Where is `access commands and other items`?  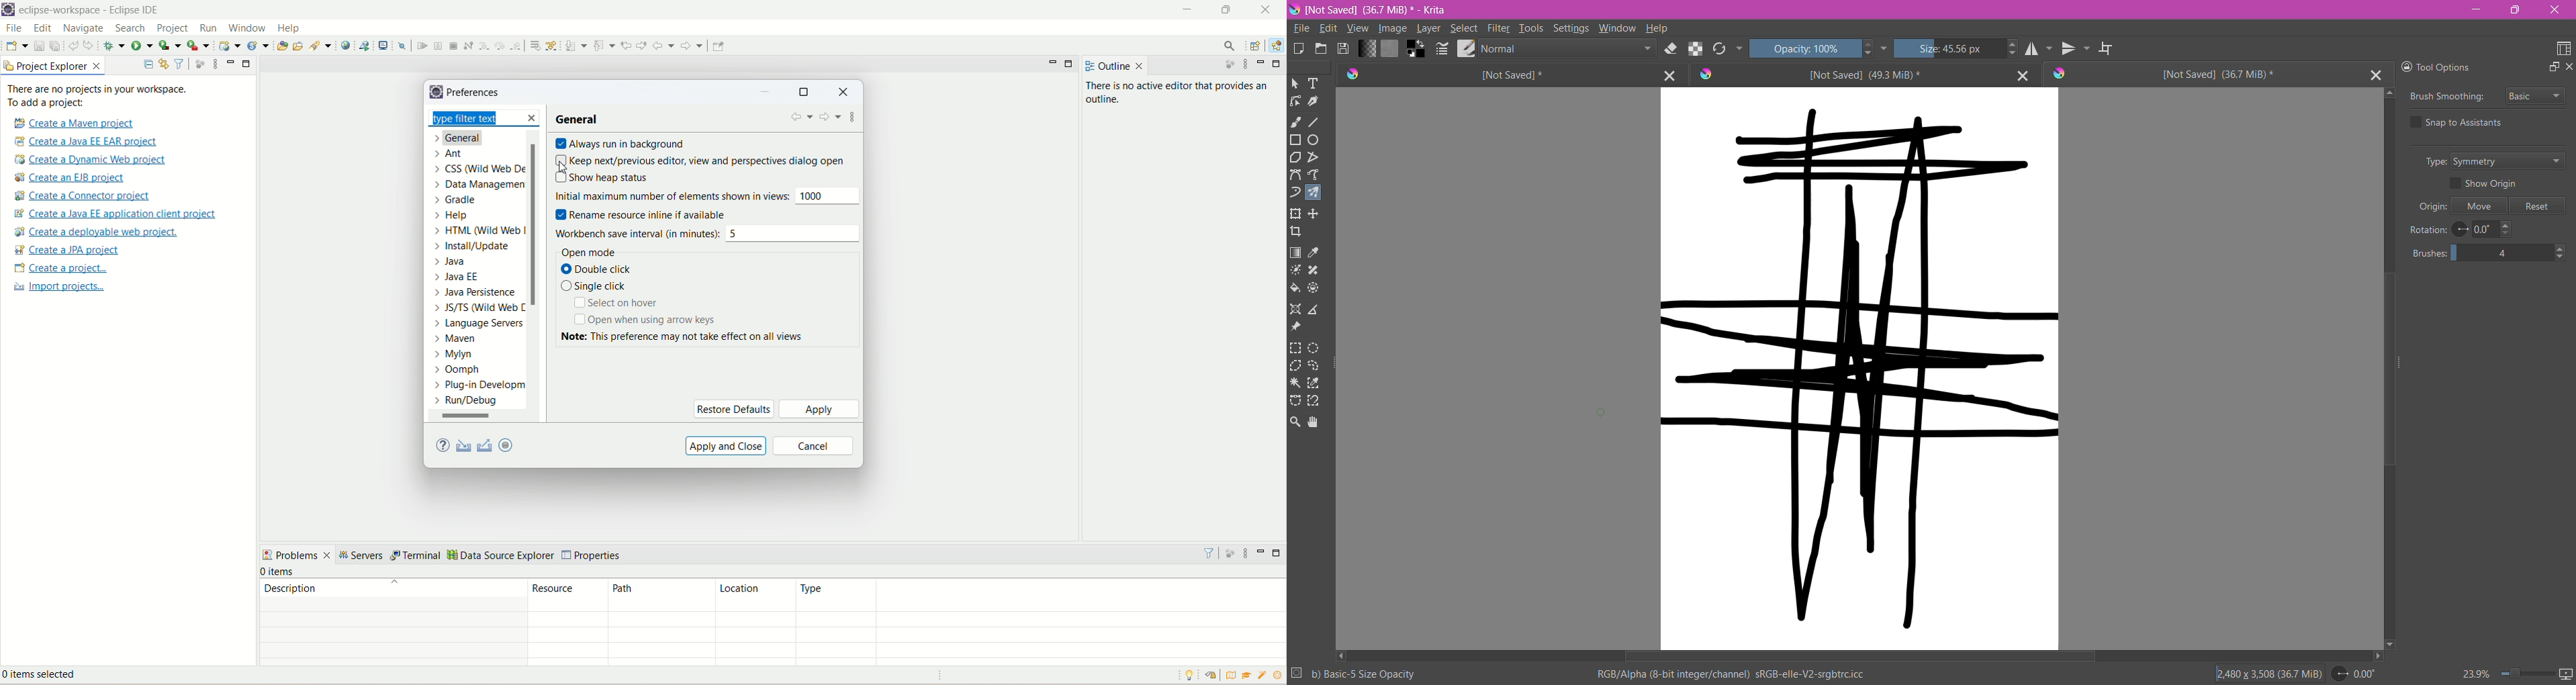 access commands and other items is located at coordinates (1229, 46).